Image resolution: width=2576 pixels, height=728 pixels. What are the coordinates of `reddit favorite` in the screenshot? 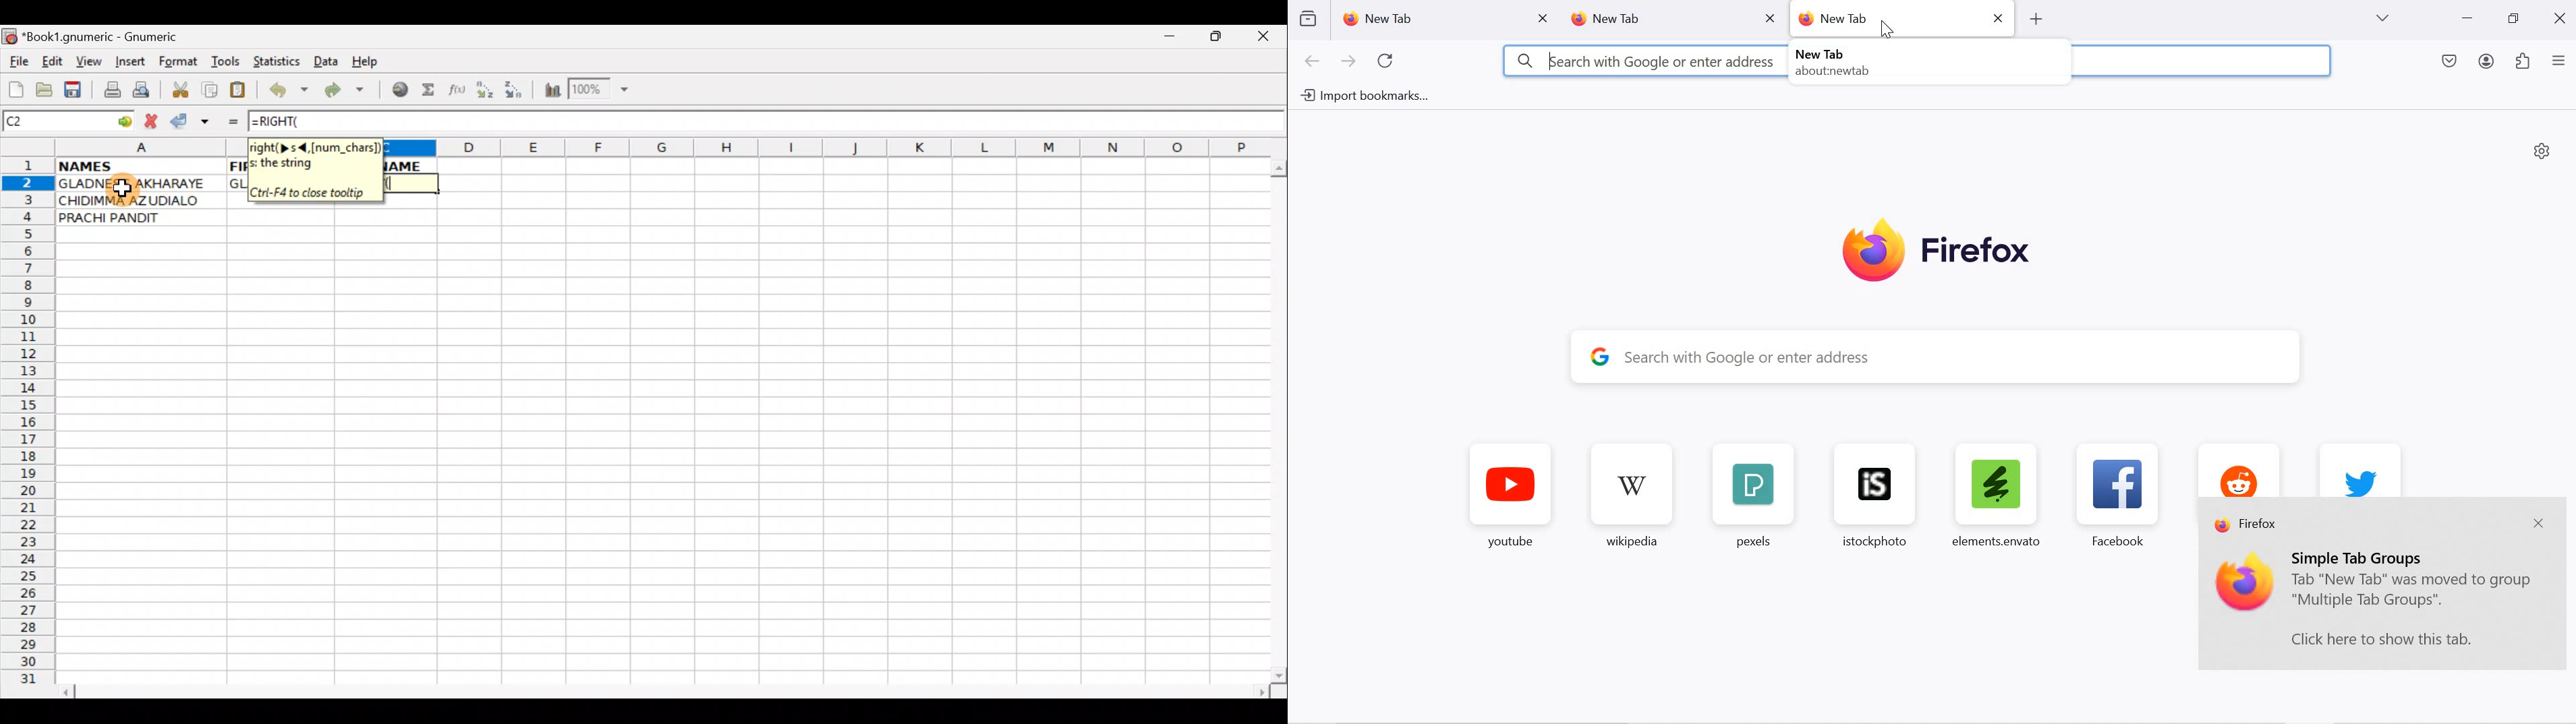 It's located at (2235, 469).